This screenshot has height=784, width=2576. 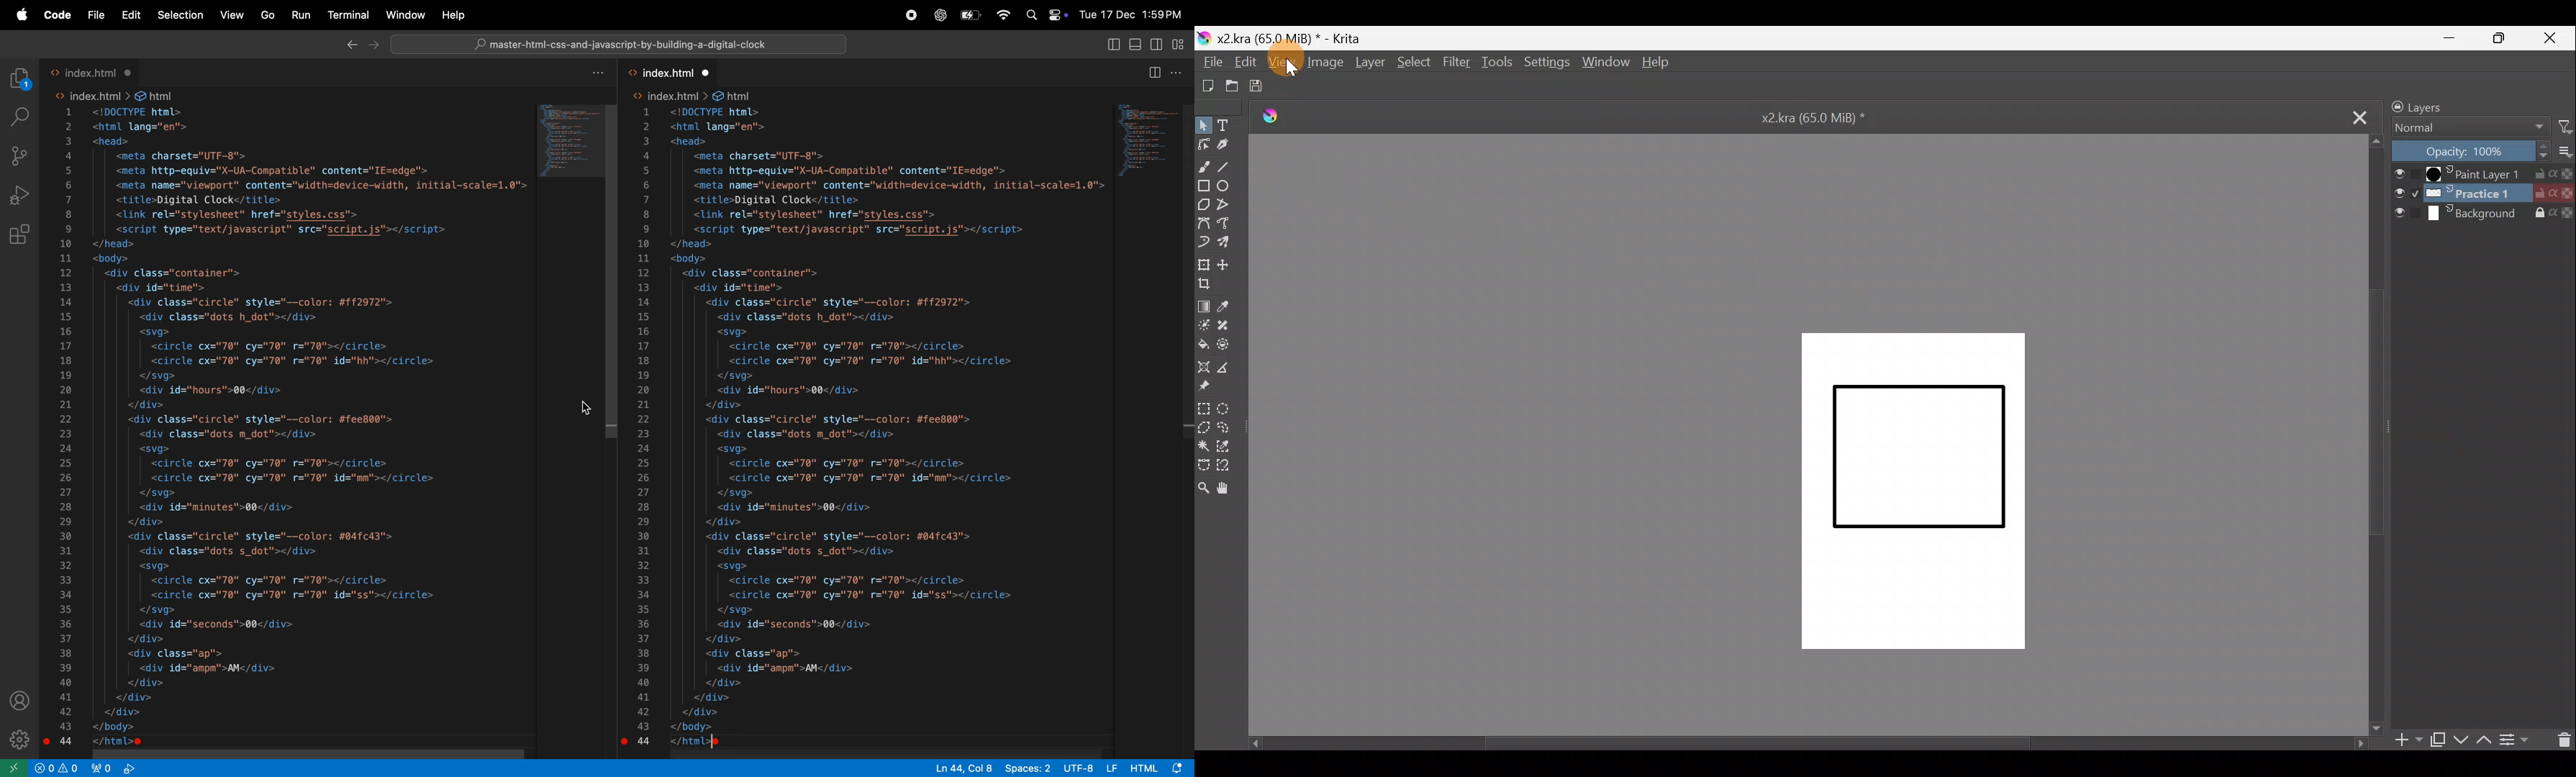 I want to click on Add layer, so click(x=2408, y=742).